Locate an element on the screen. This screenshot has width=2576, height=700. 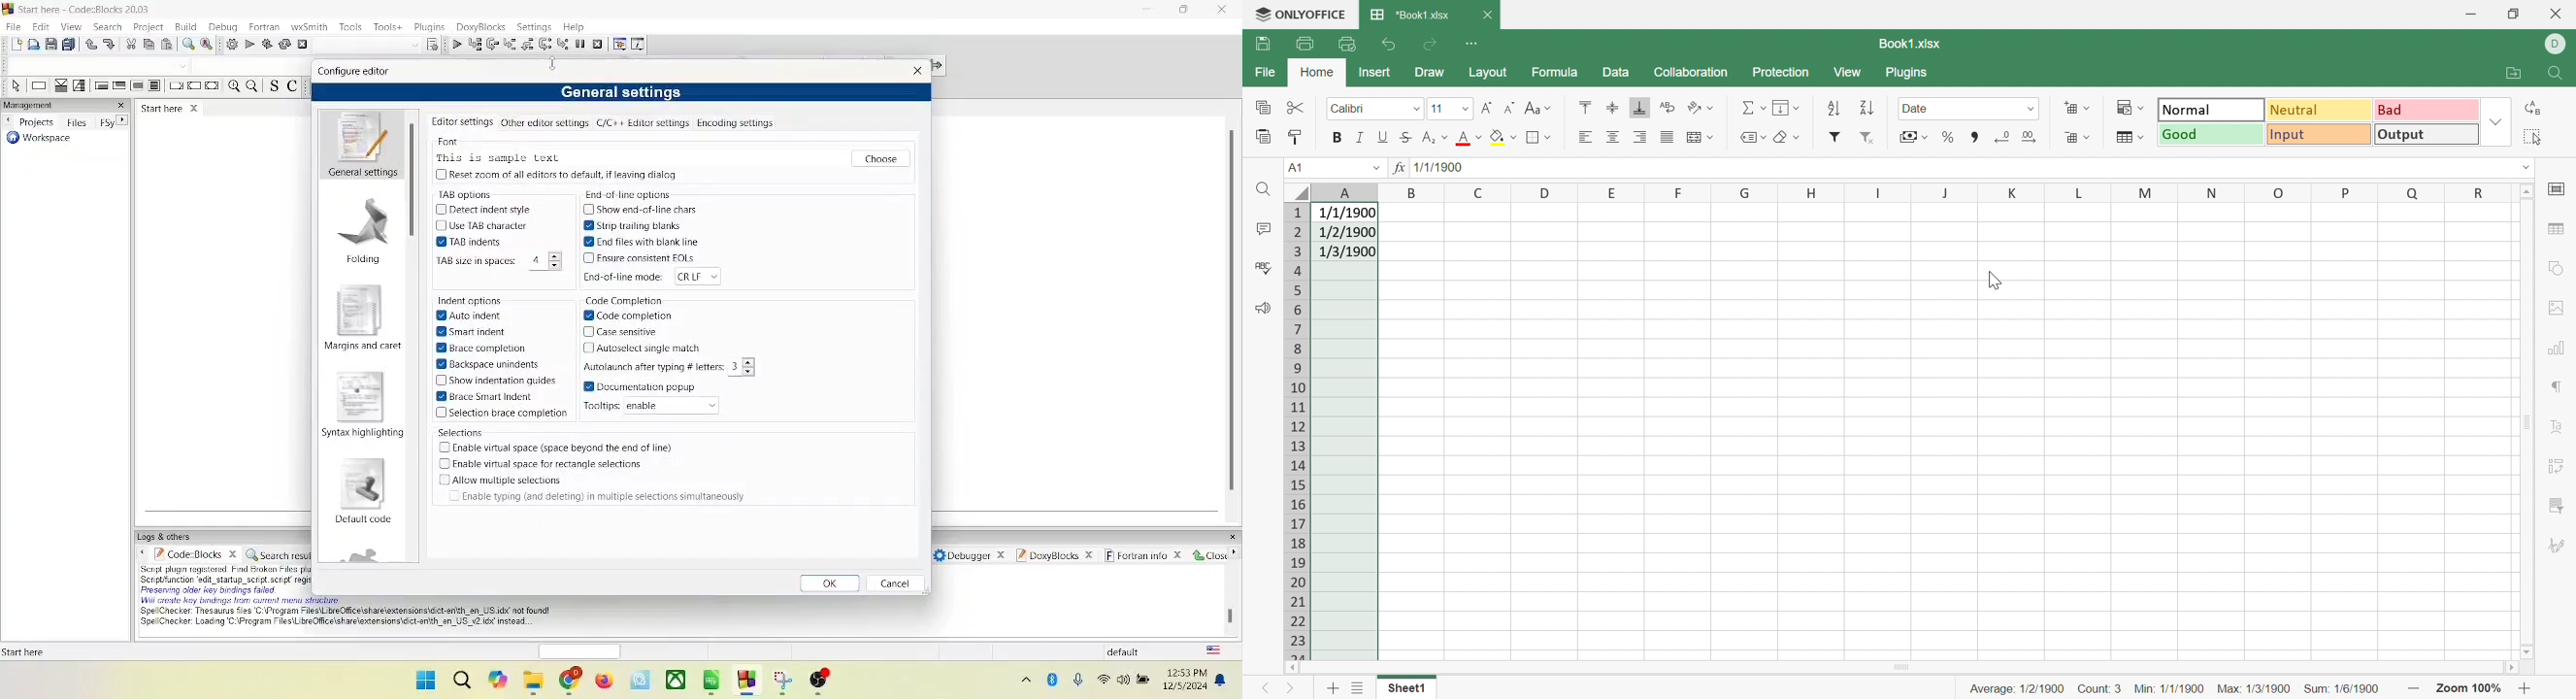
Output is located at coordinates (2429, 134).